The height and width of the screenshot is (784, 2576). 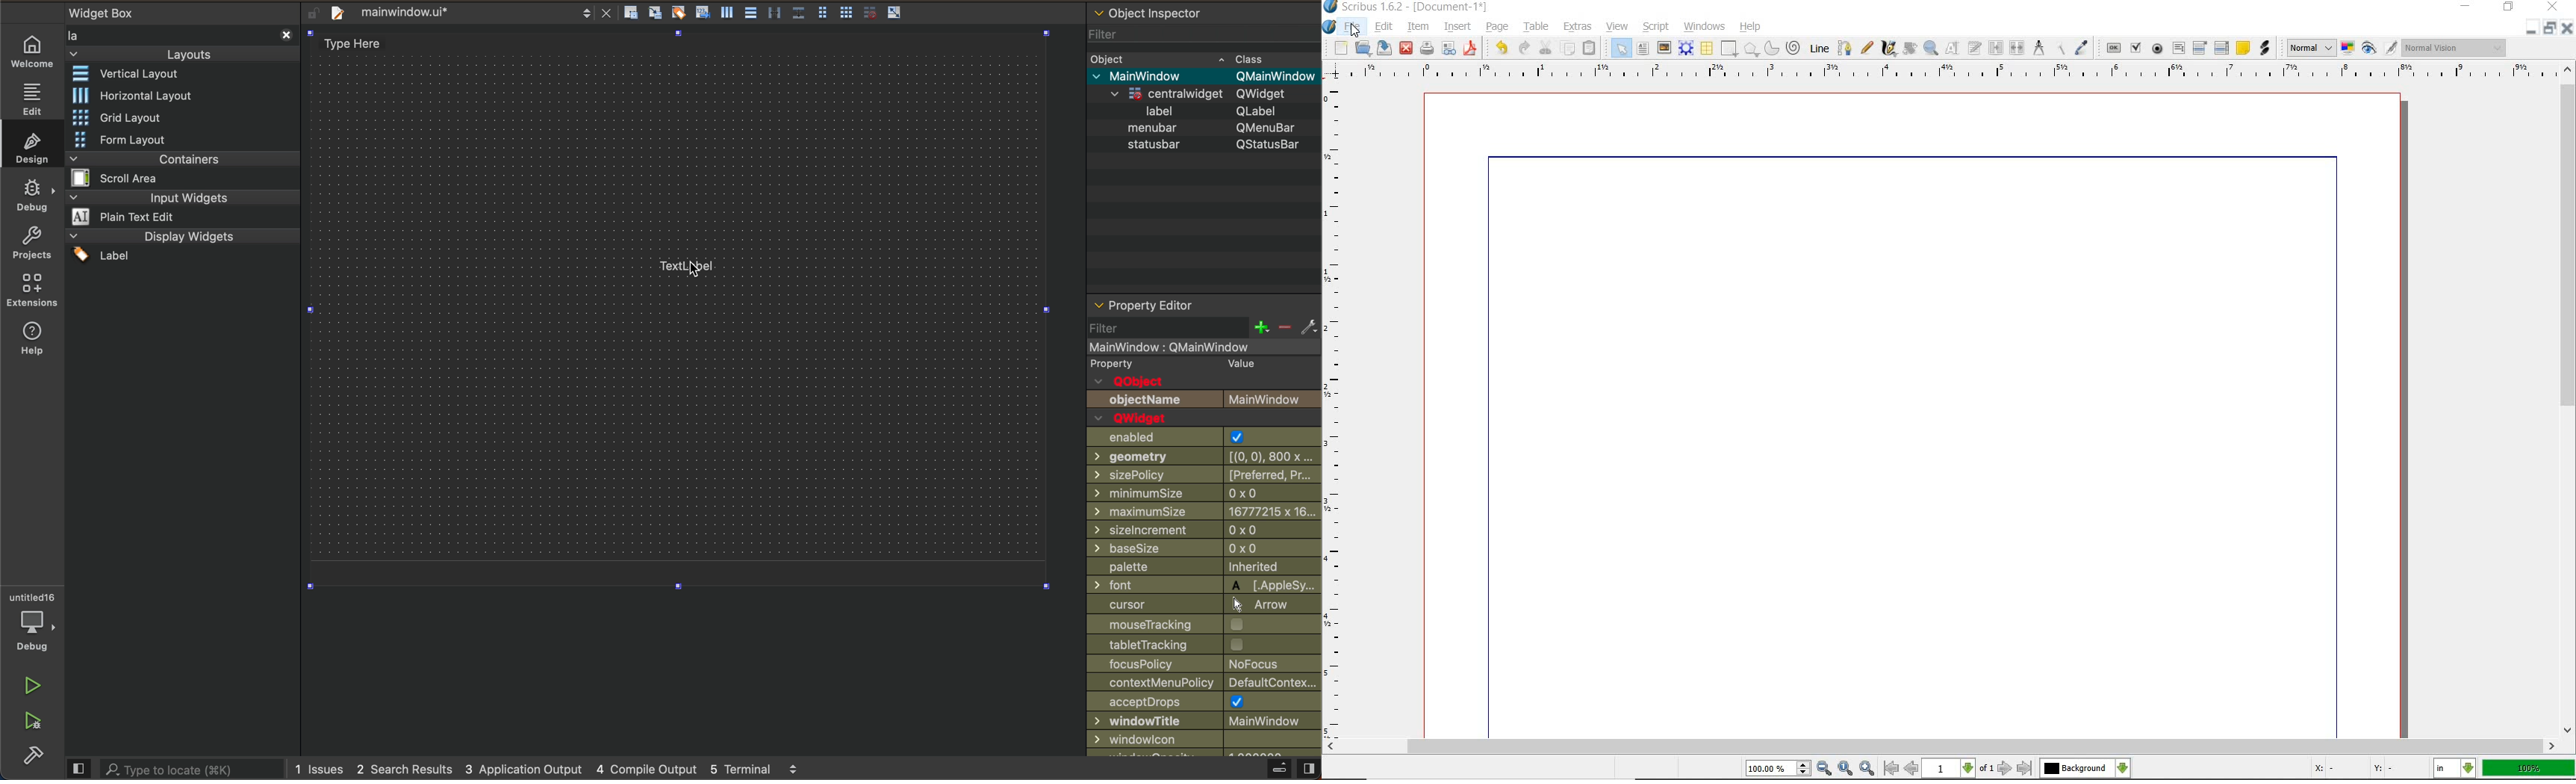 I want to click on base size, so click(x=1203, y=550).